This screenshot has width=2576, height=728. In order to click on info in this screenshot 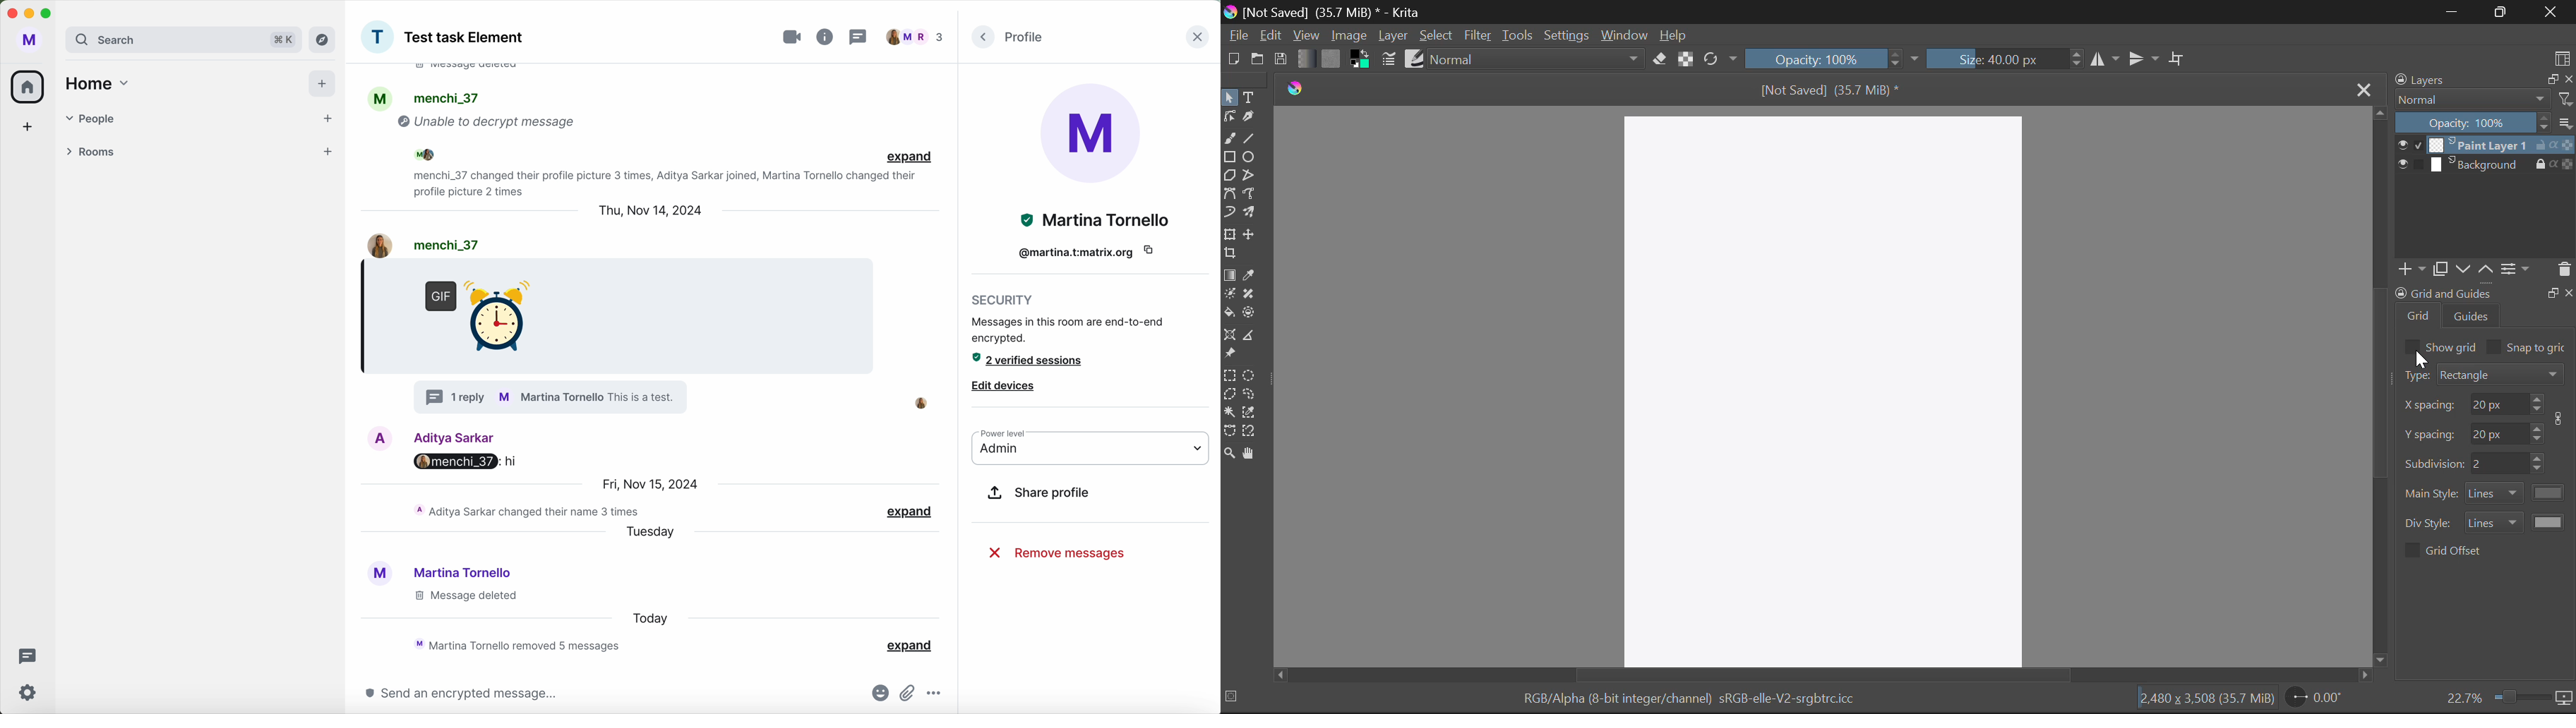, I will do `click(827, 36)`.